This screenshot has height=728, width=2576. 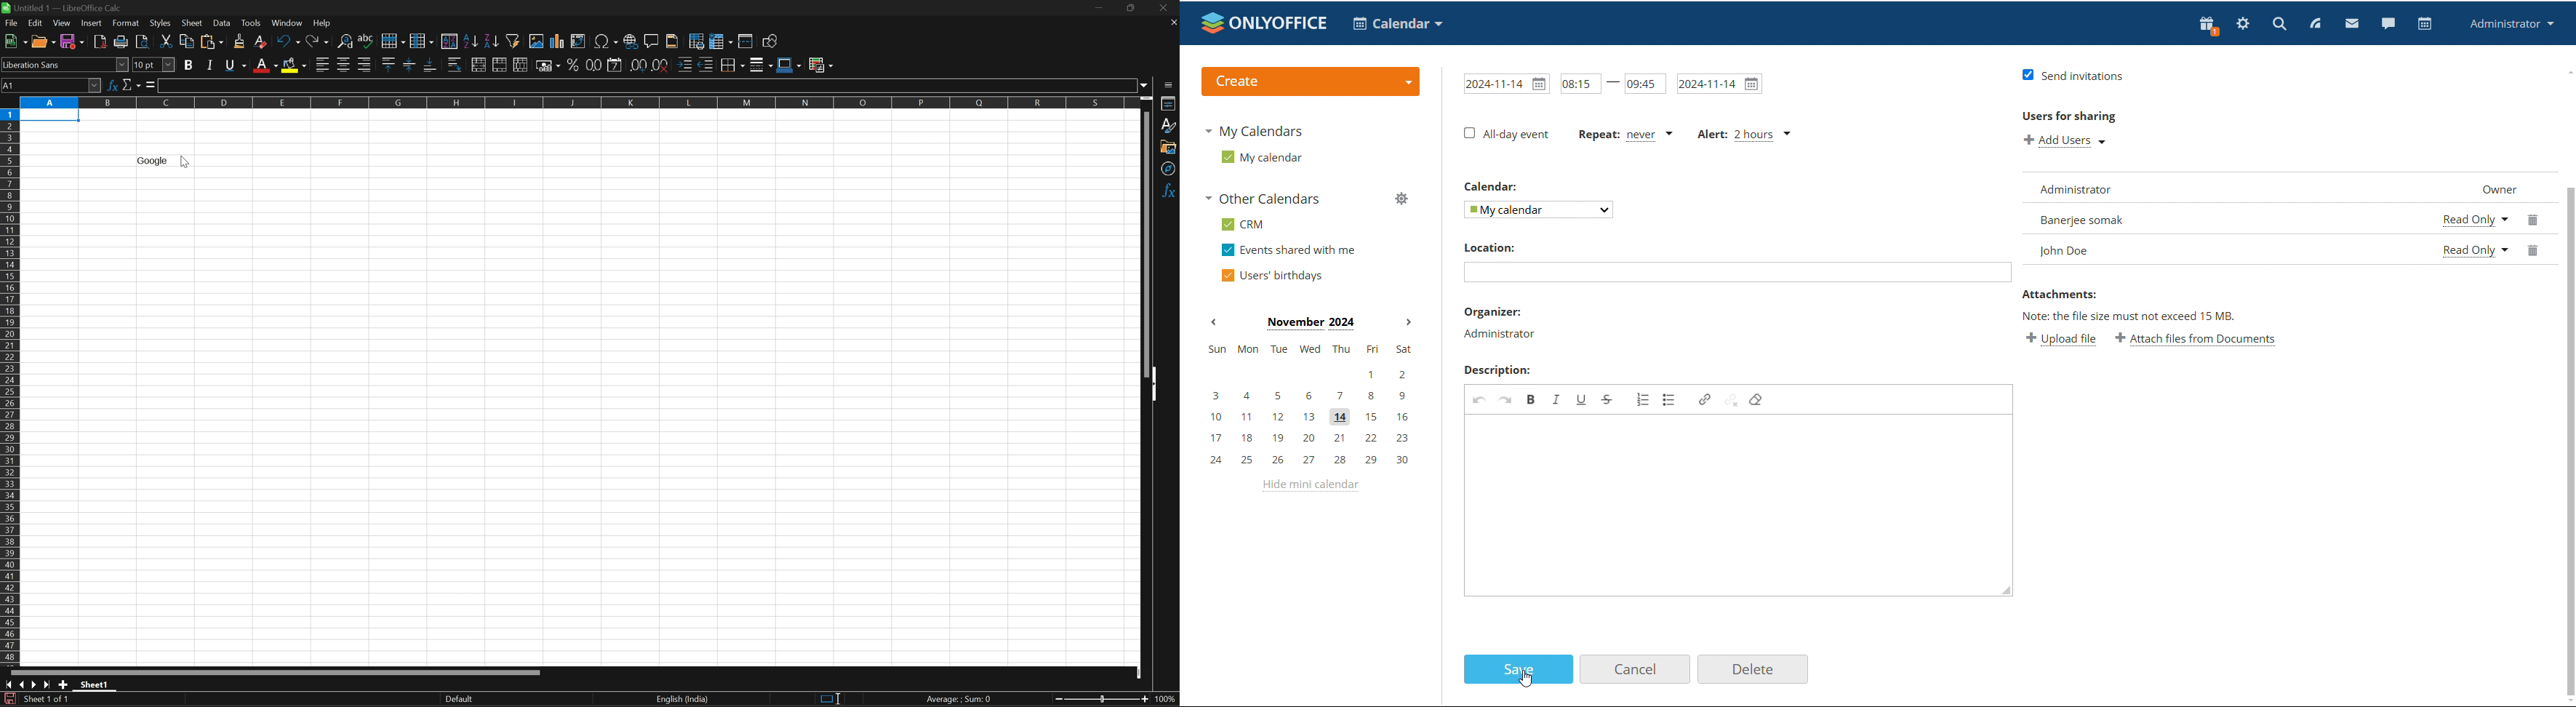 I want to click on Paste, so click(x=211, y=42).